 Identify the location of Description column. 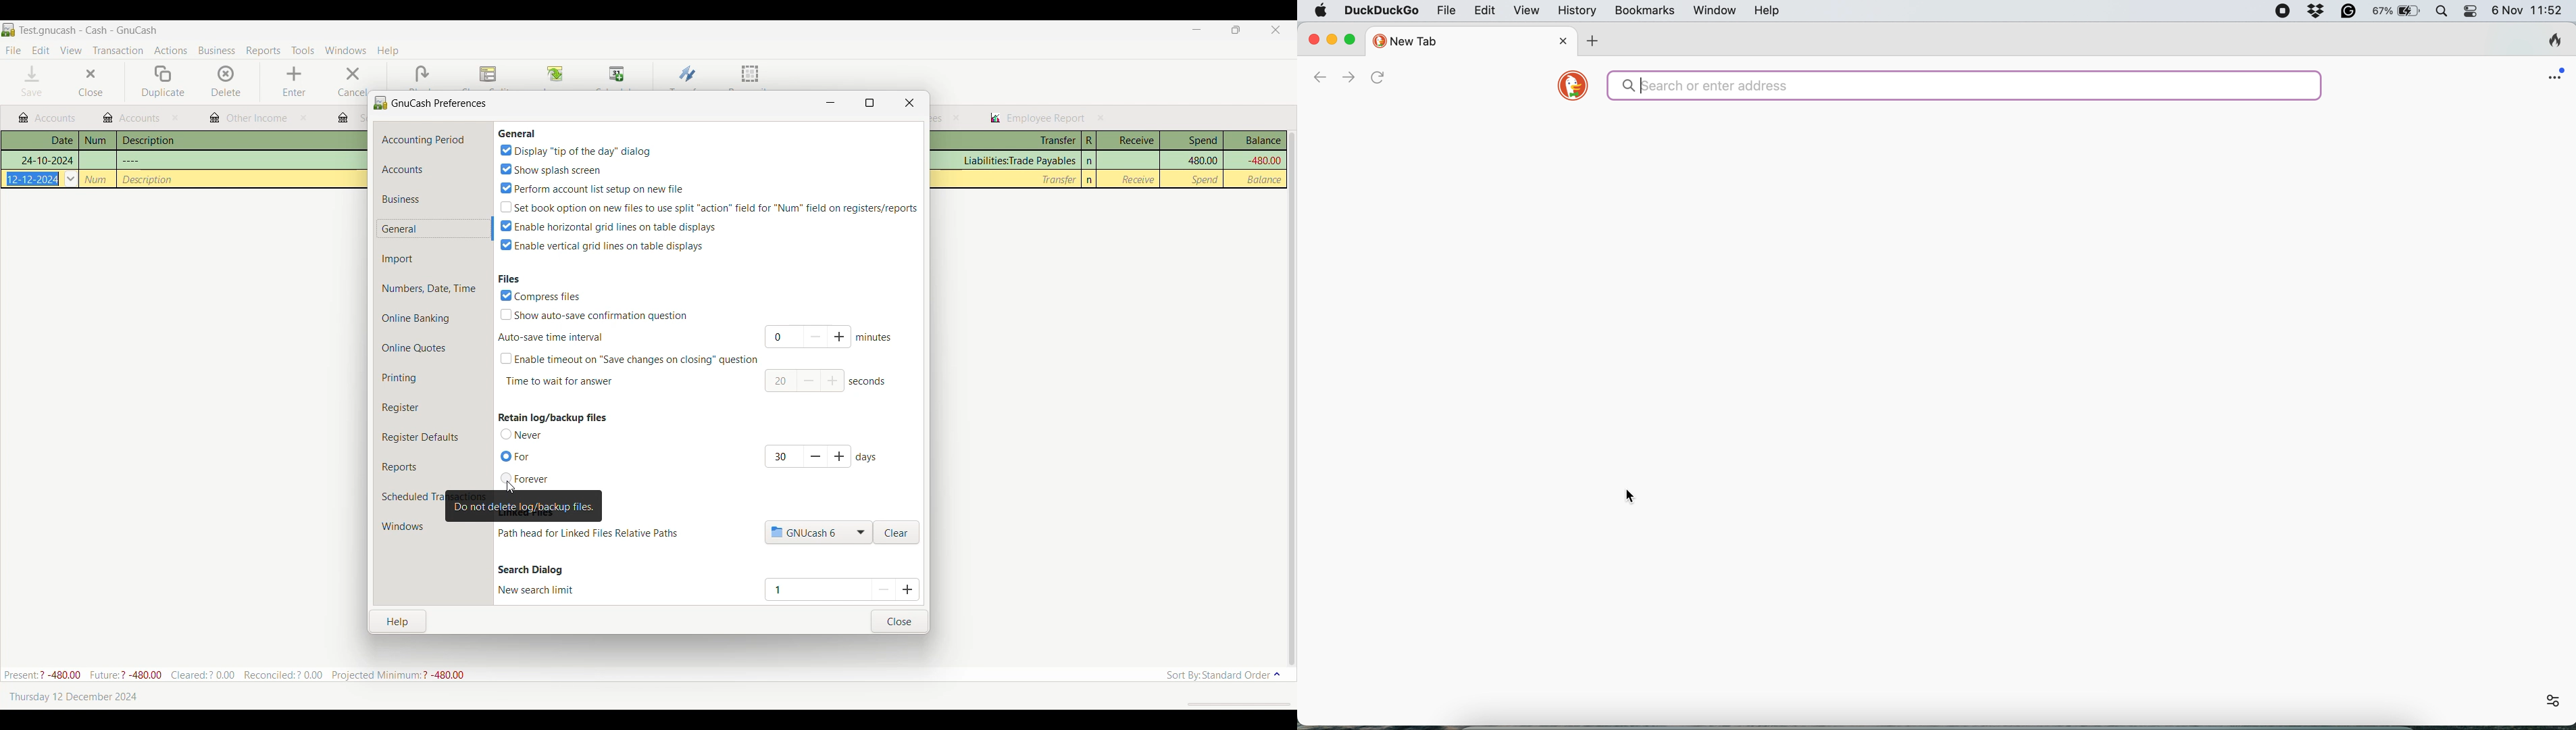
(242, 140).